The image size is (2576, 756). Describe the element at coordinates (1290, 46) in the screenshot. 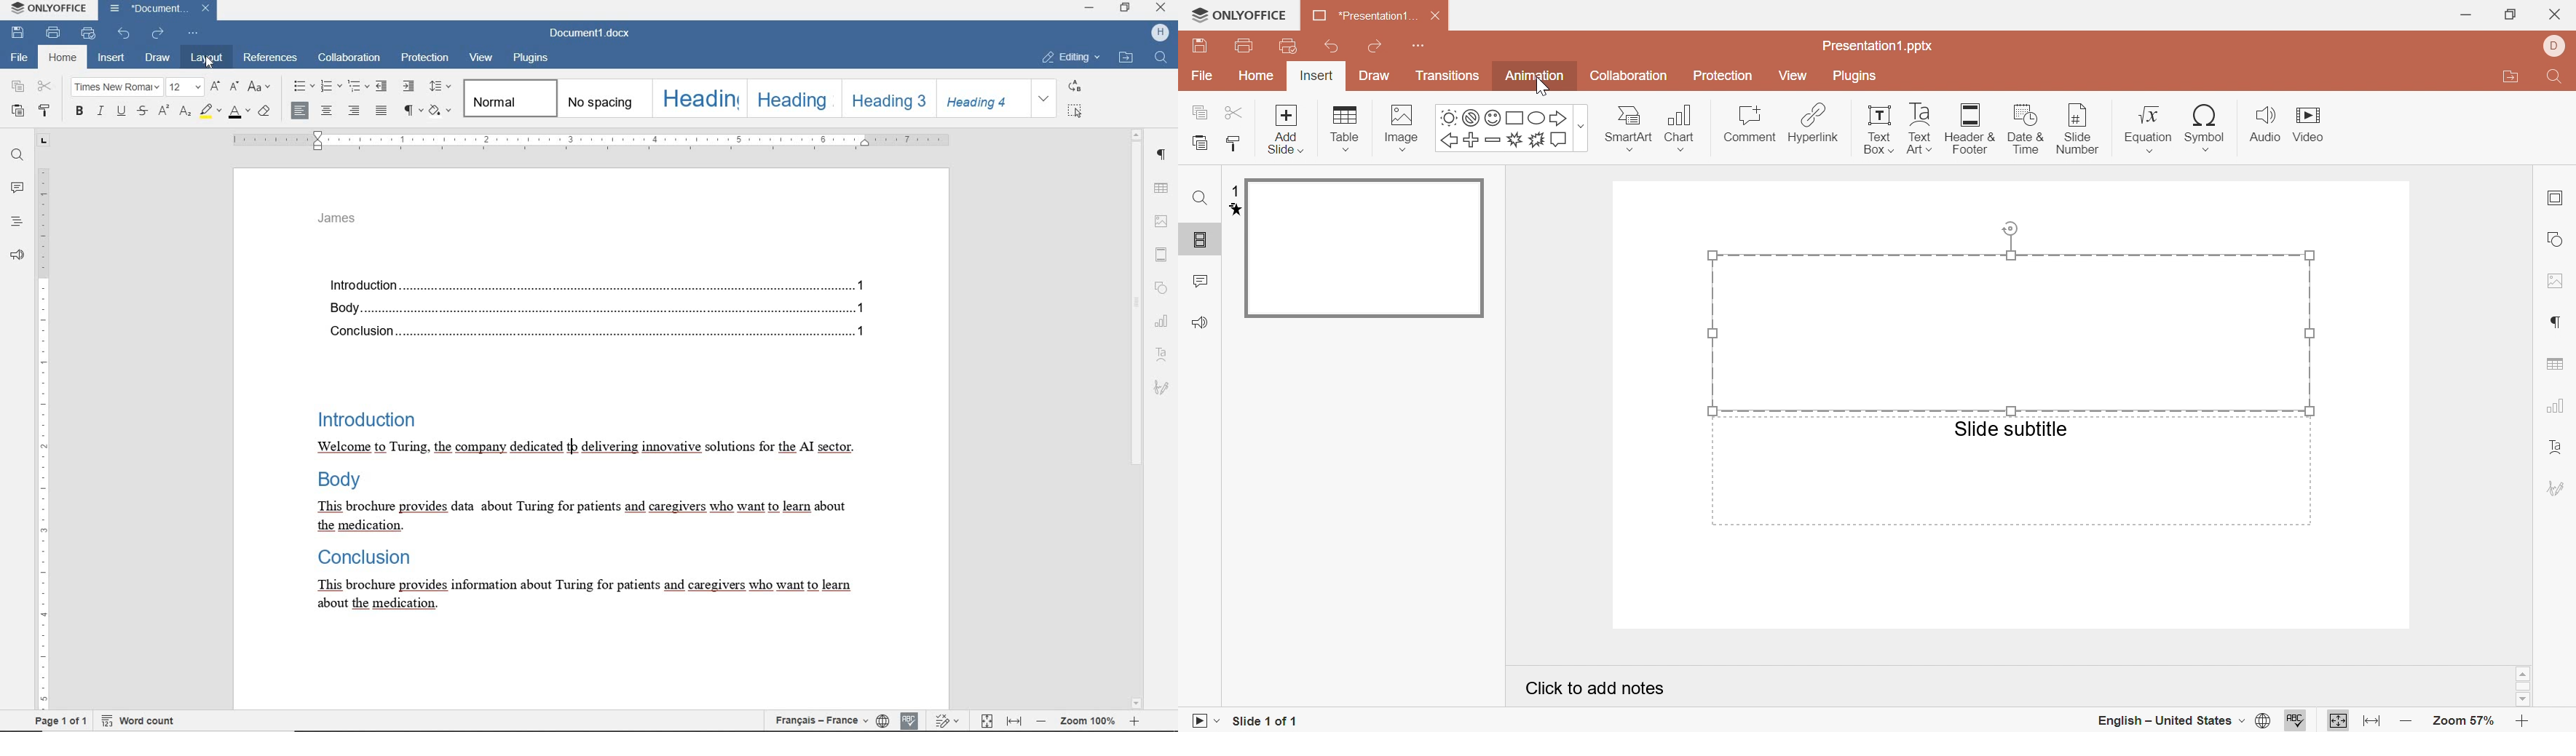

I see `print preview` at that location.